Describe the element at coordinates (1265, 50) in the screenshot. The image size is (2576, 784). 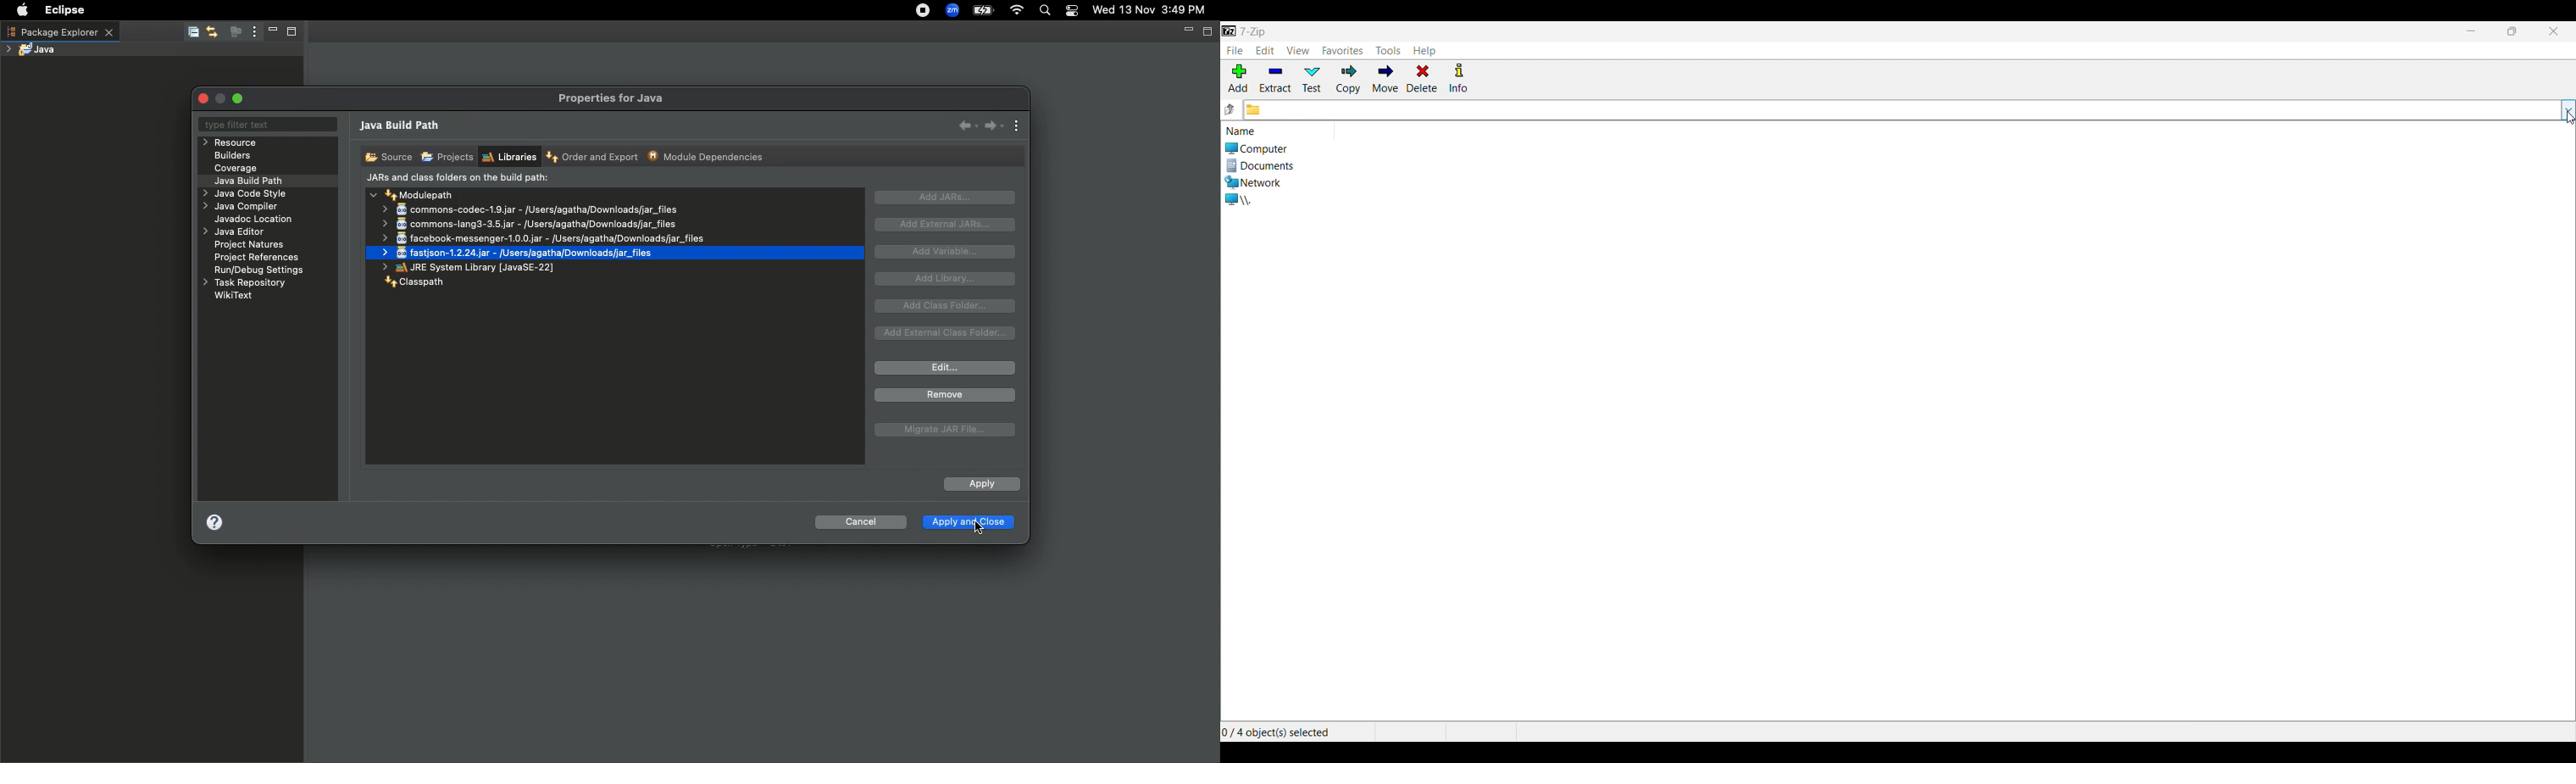
I see `Edit menu` at that location.